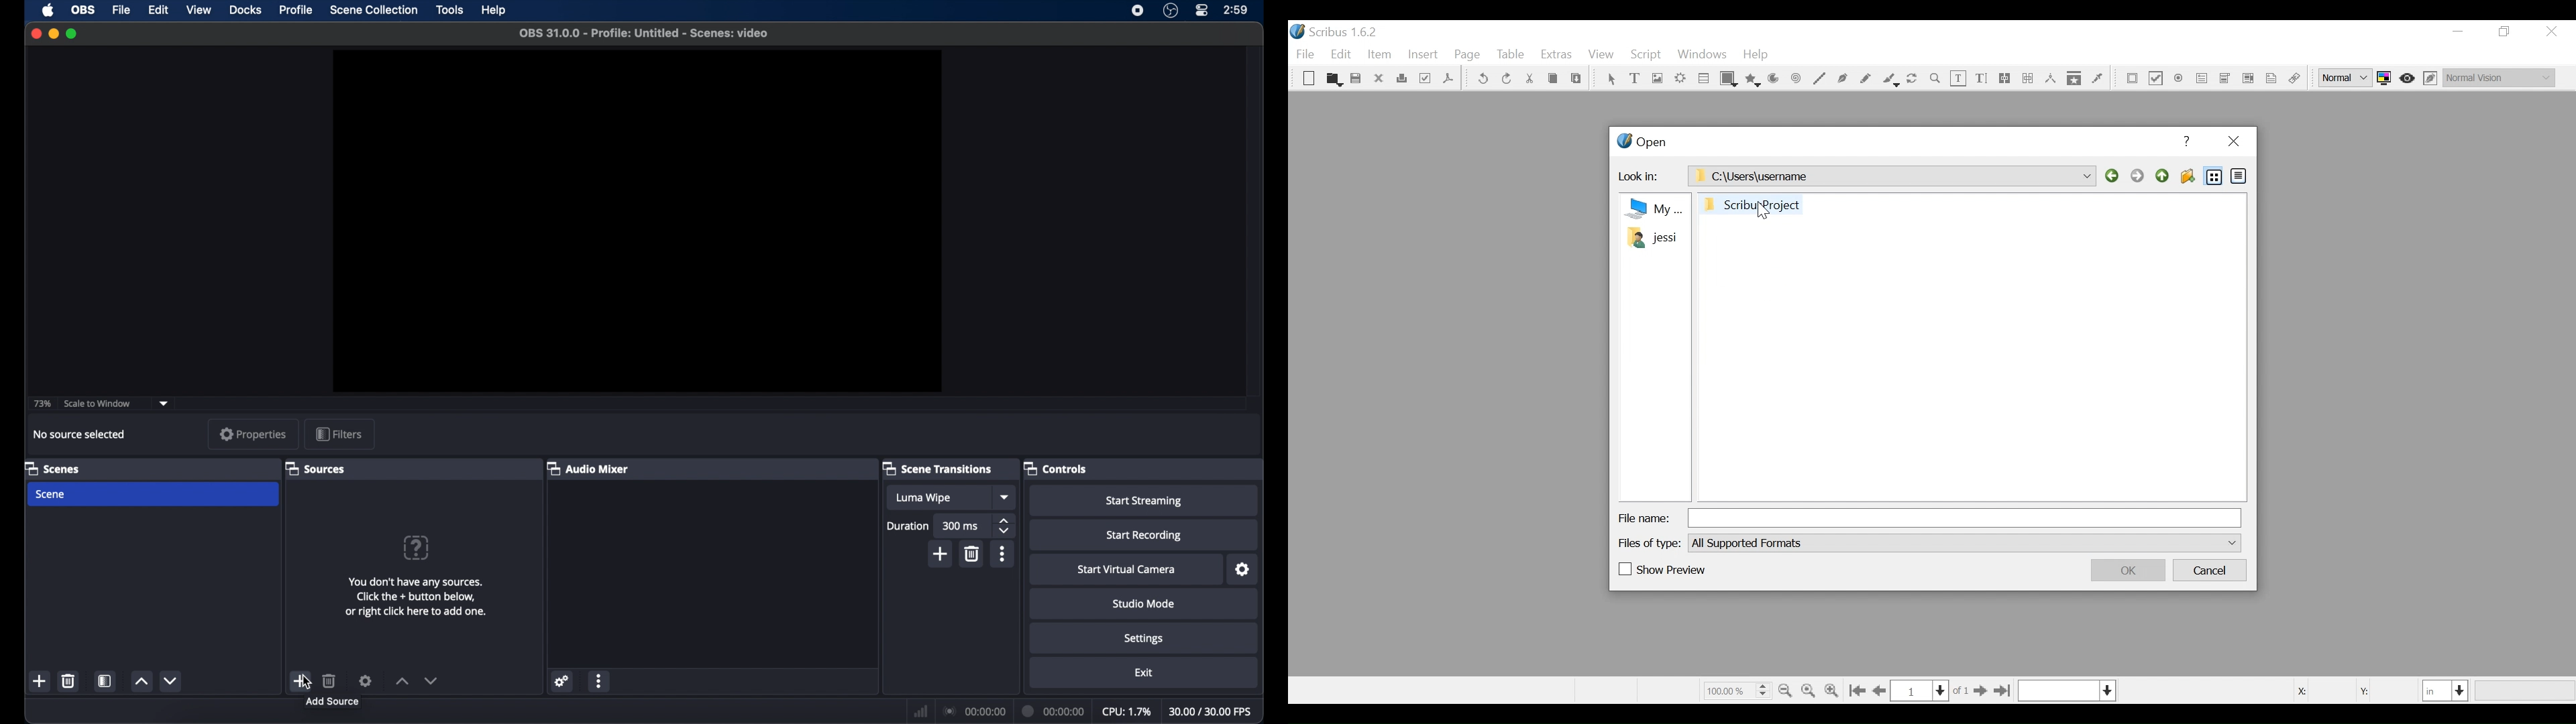 The height and width of the screenshot is (728, 2576). Describe the element at coordinates (562, 682) in the screenshot. I see `settings` at that location.